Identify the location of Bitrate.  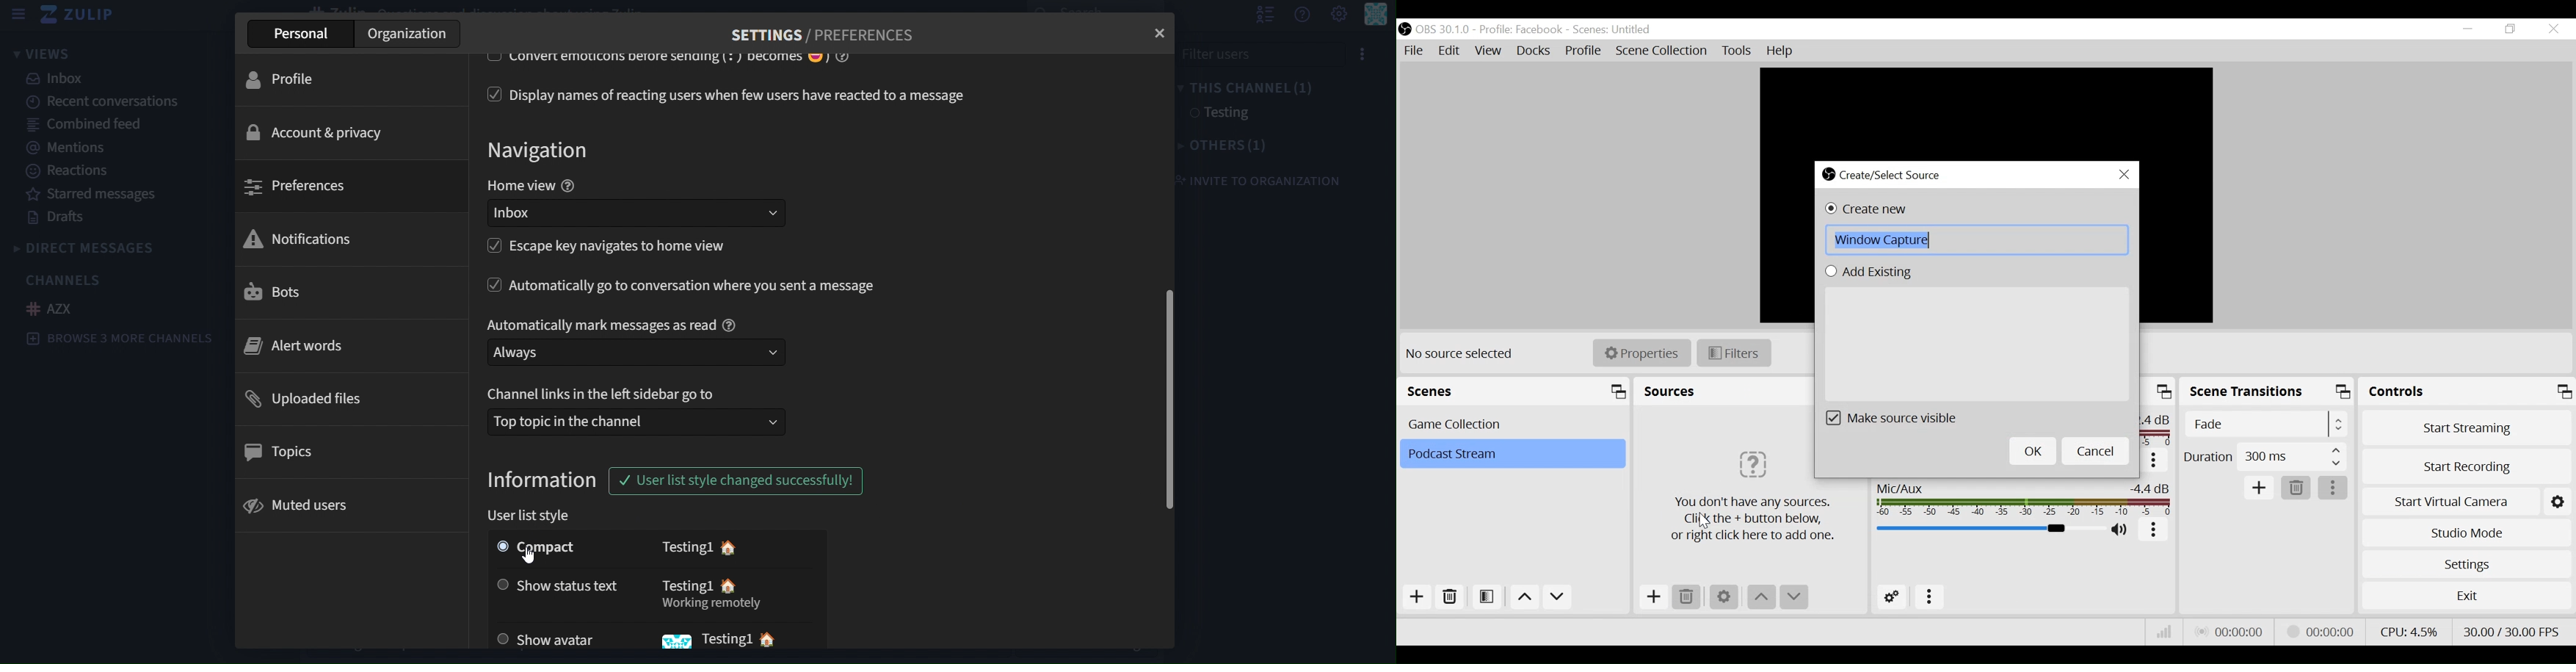
(2163, 631).